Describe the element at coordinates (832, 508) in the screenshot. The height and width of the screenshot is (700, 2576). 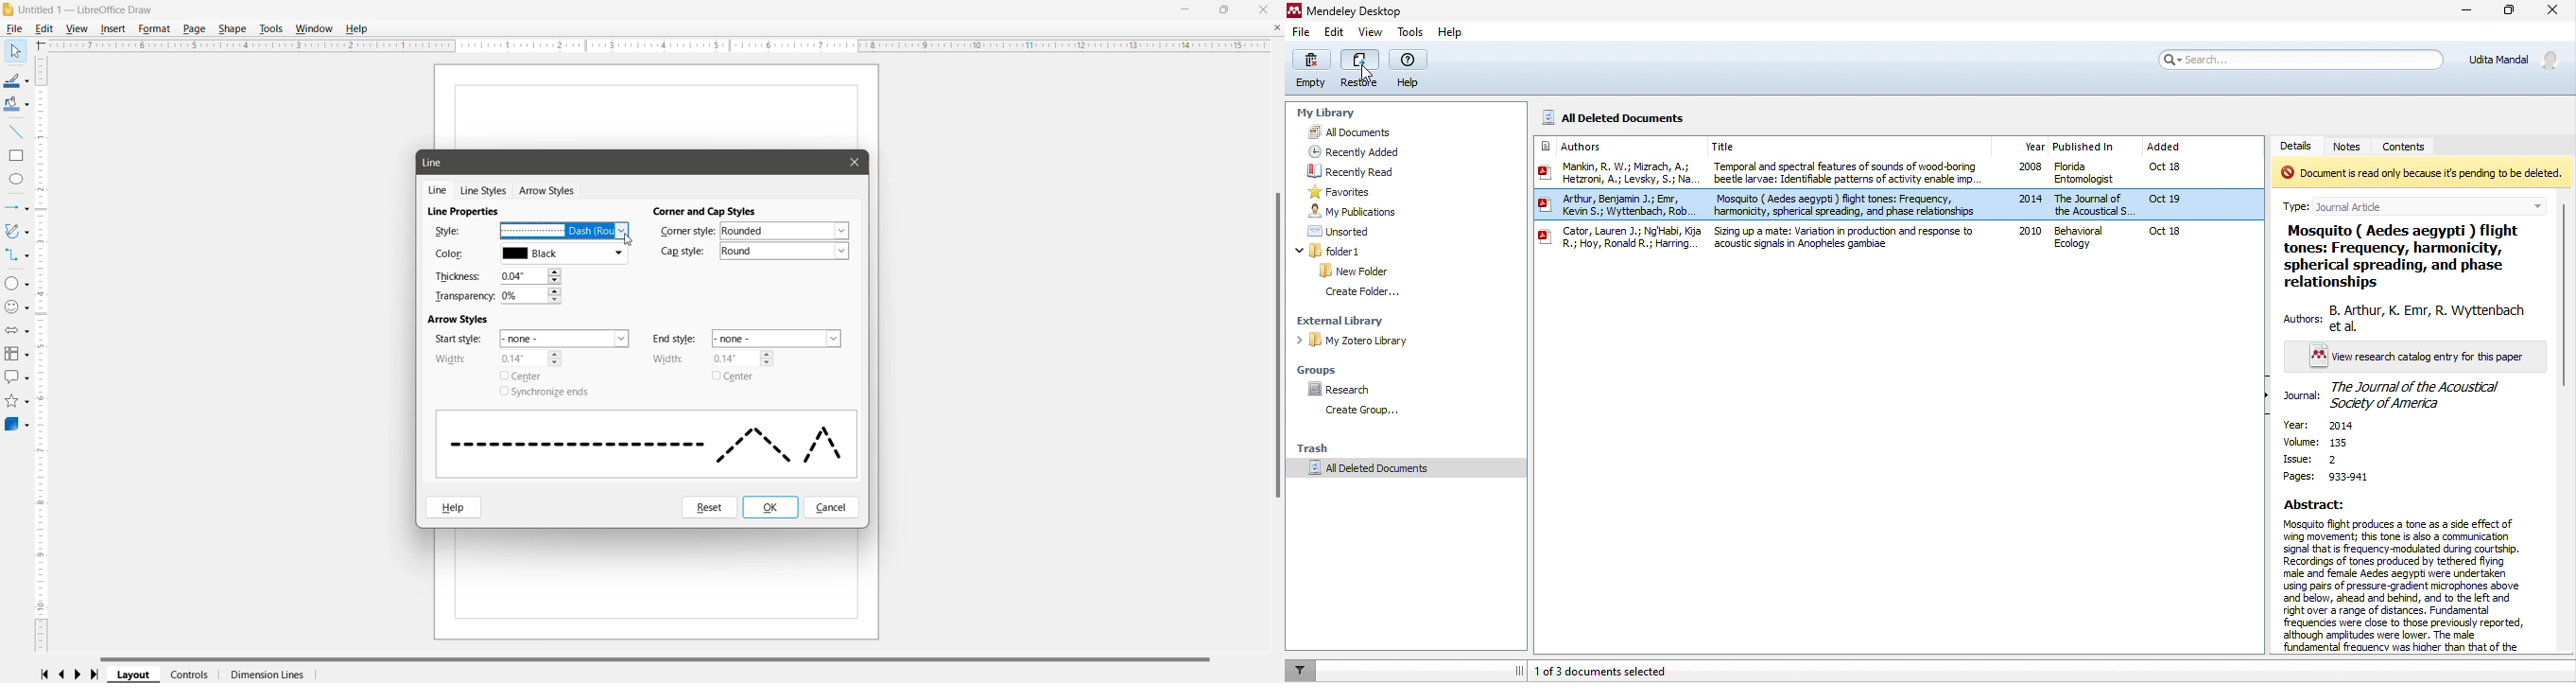
I see `Cancel` at that location.